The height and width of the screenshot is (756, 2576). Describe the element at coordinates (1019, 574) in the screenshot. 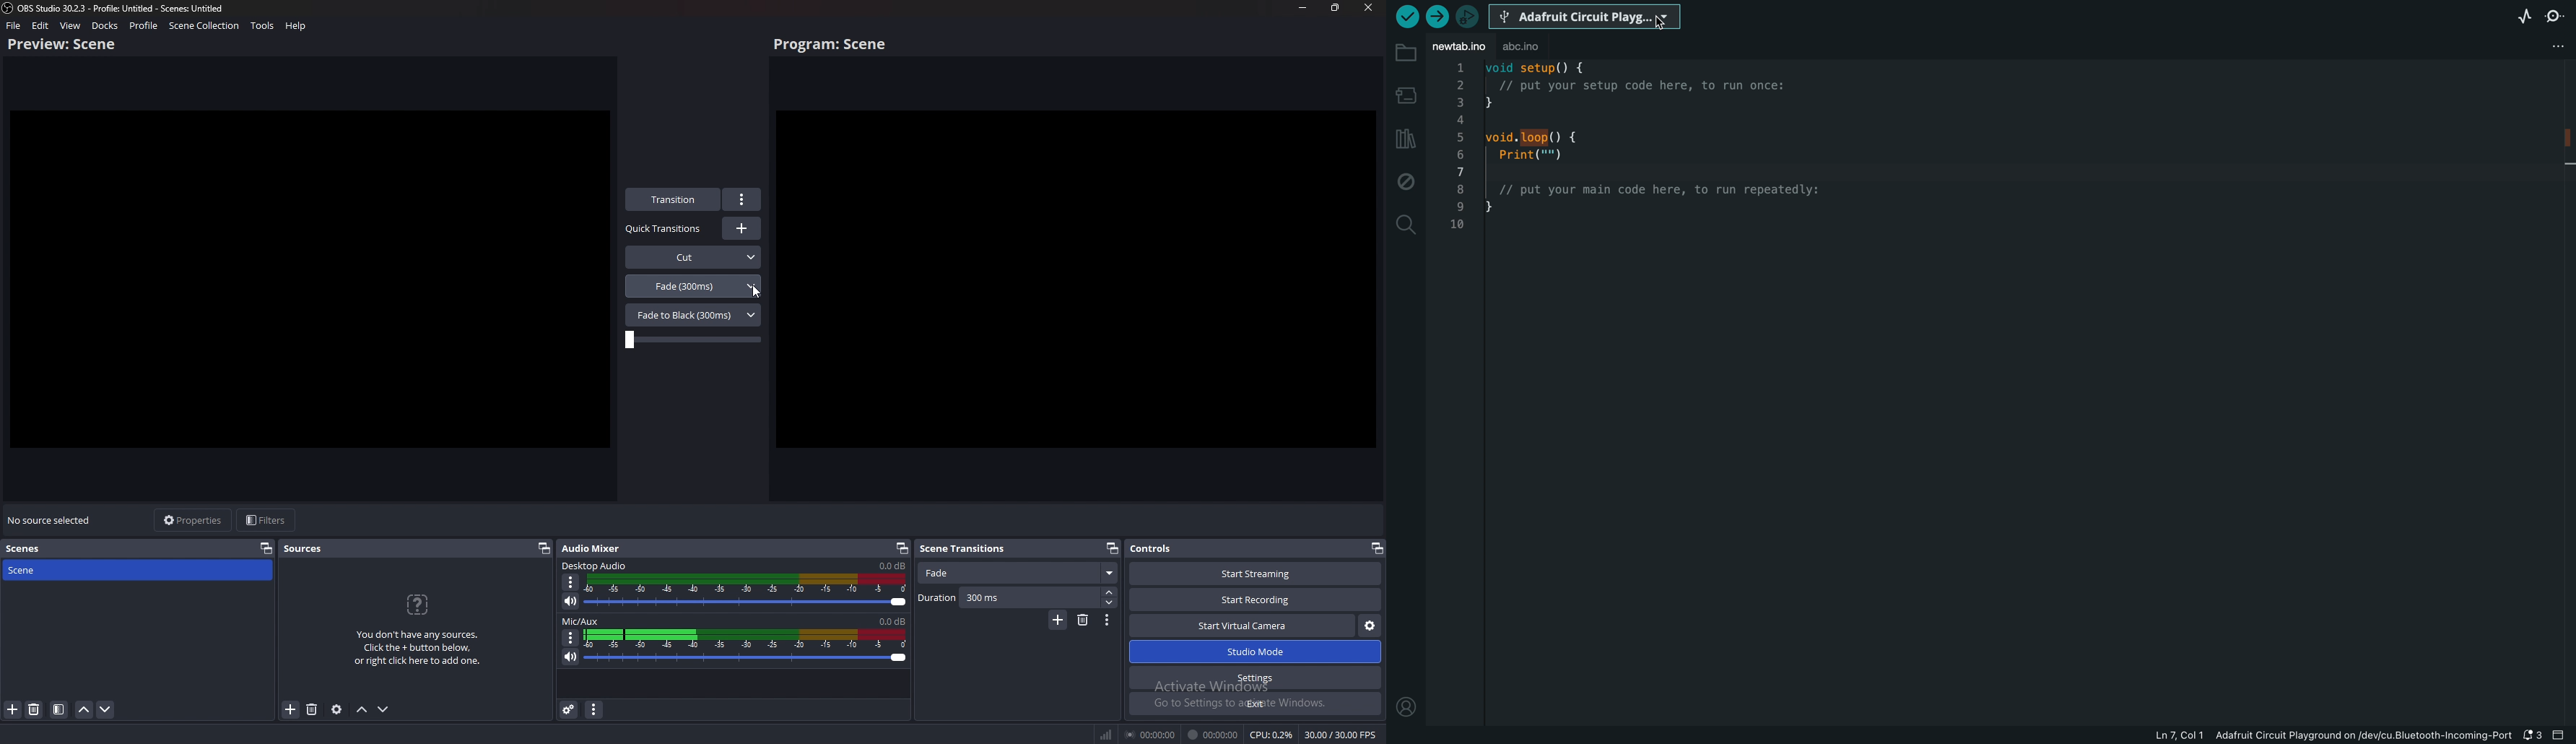

I see `Fade` at that location.